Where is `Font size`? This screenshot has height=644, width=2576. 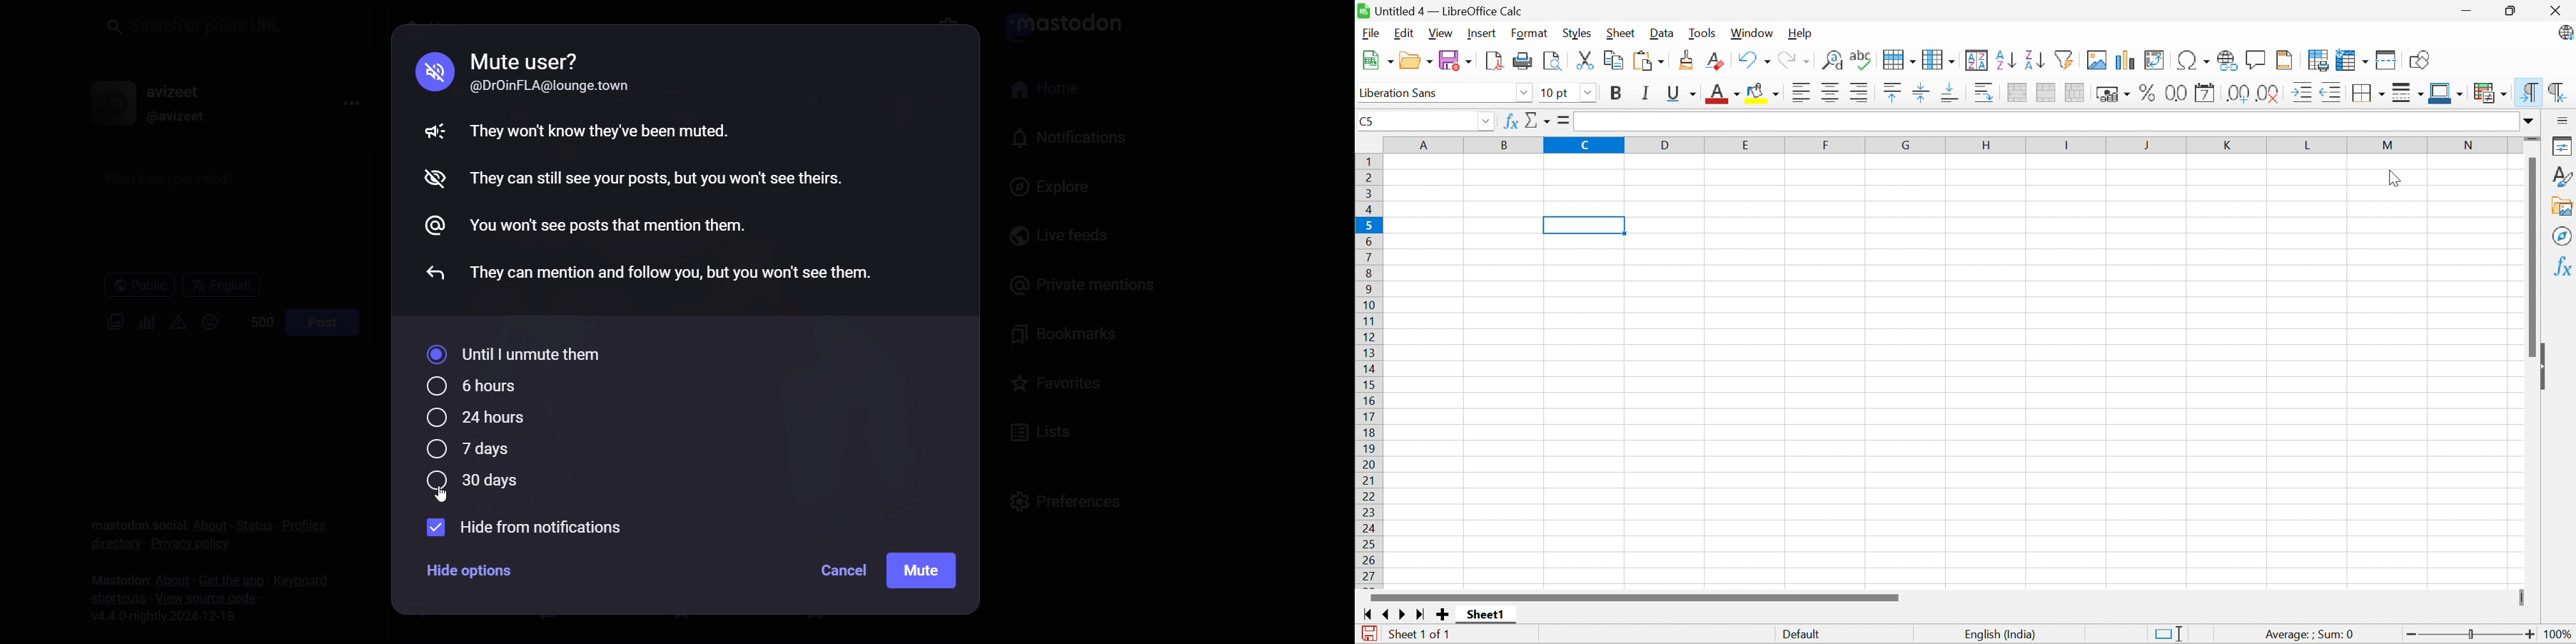 Font size is located at coordinates (1556, 94).